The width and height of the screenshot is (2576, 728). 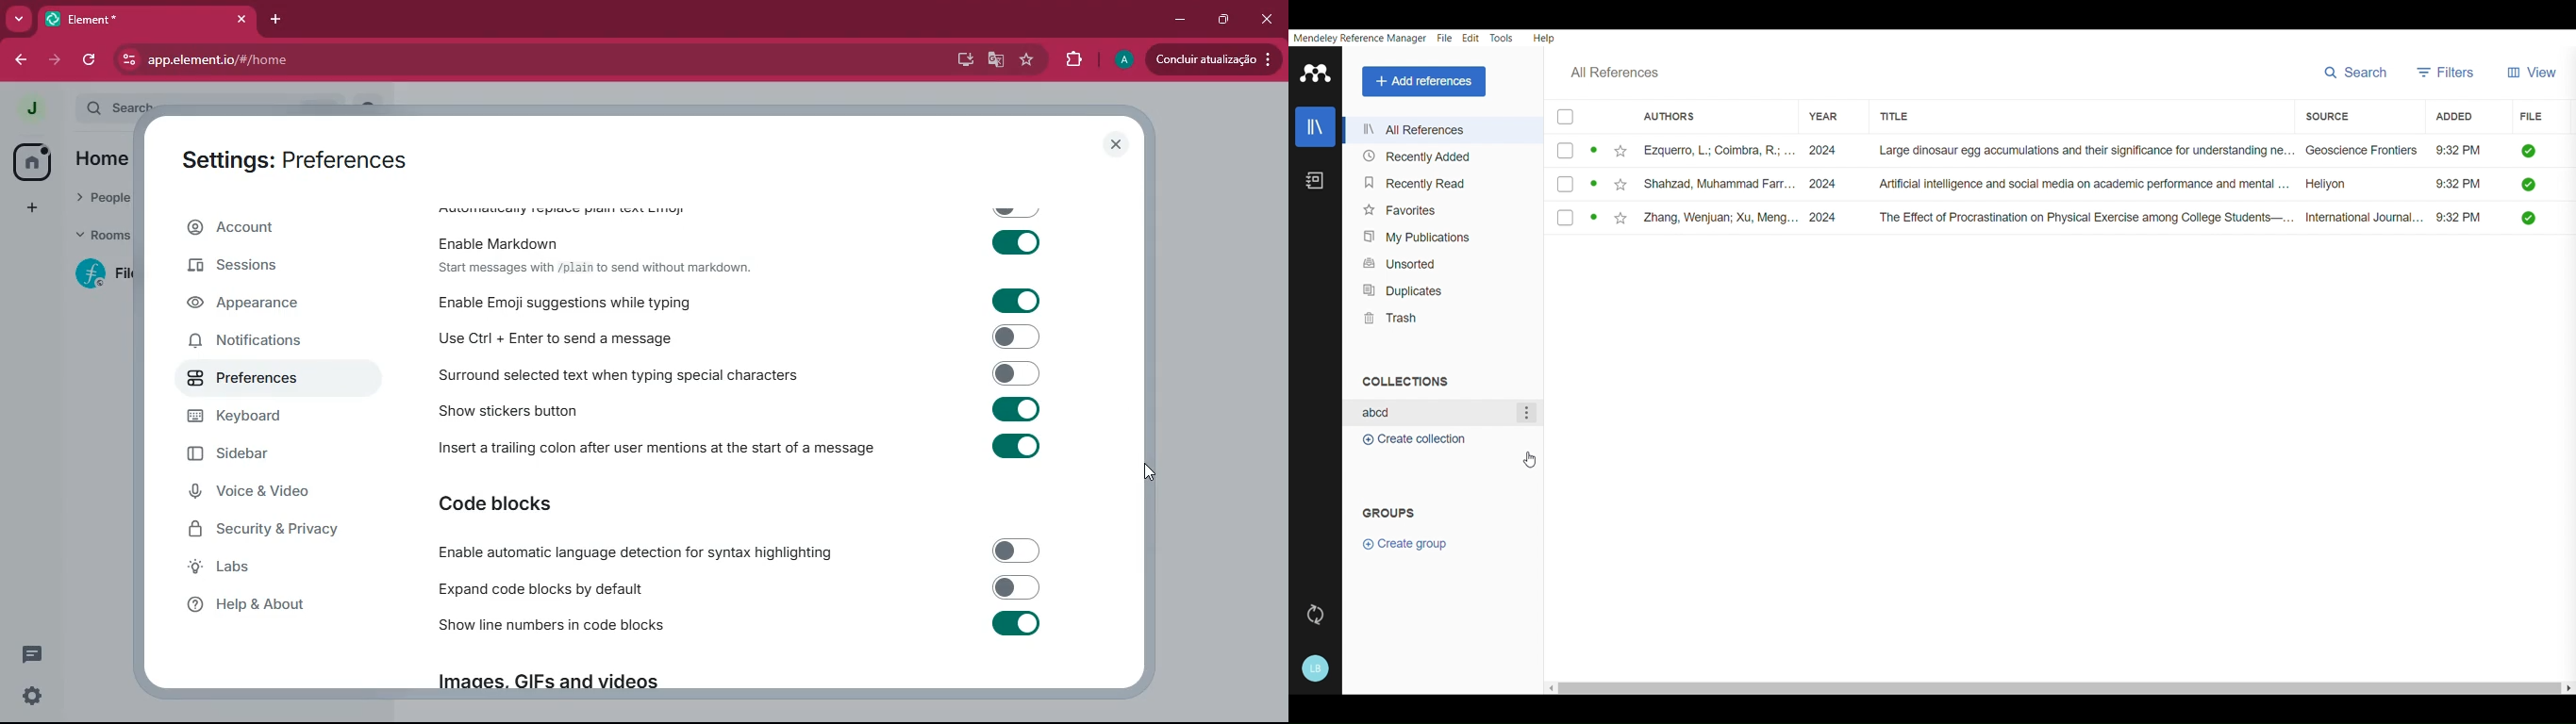 What do you see at coordinates (742, 410) in the screenshot?
I see `Show stickers button` at bounding box center [742, 410].